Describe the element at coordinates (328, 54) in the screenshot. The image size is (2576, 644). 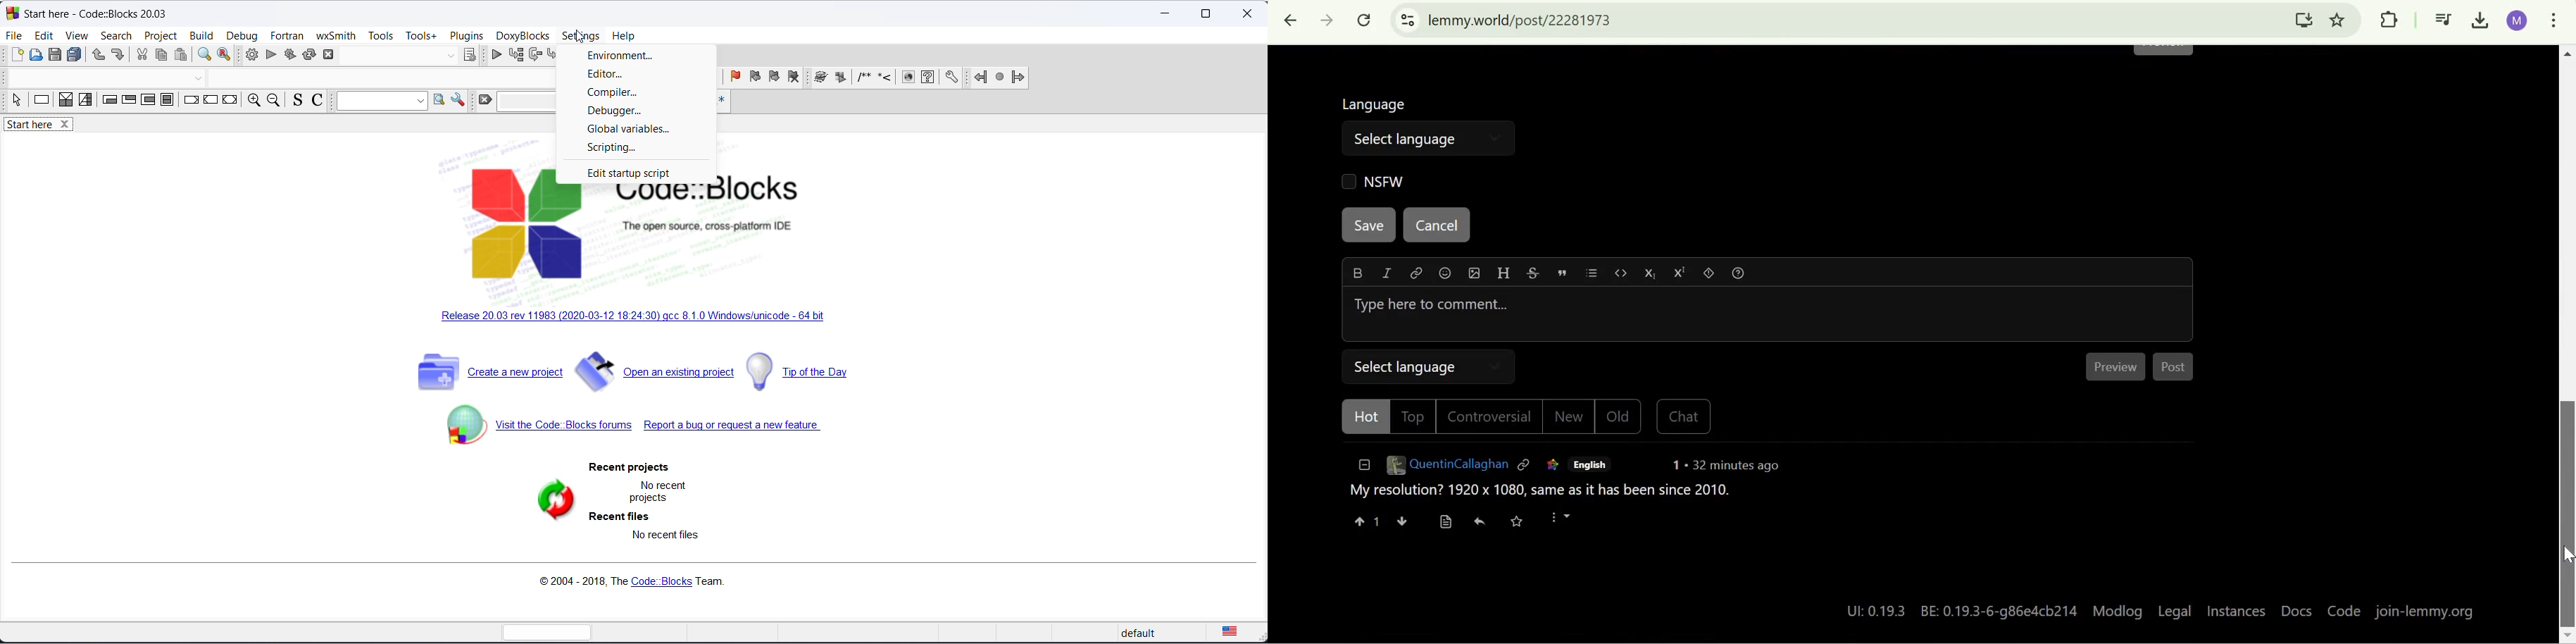
I see `abort` at that location.